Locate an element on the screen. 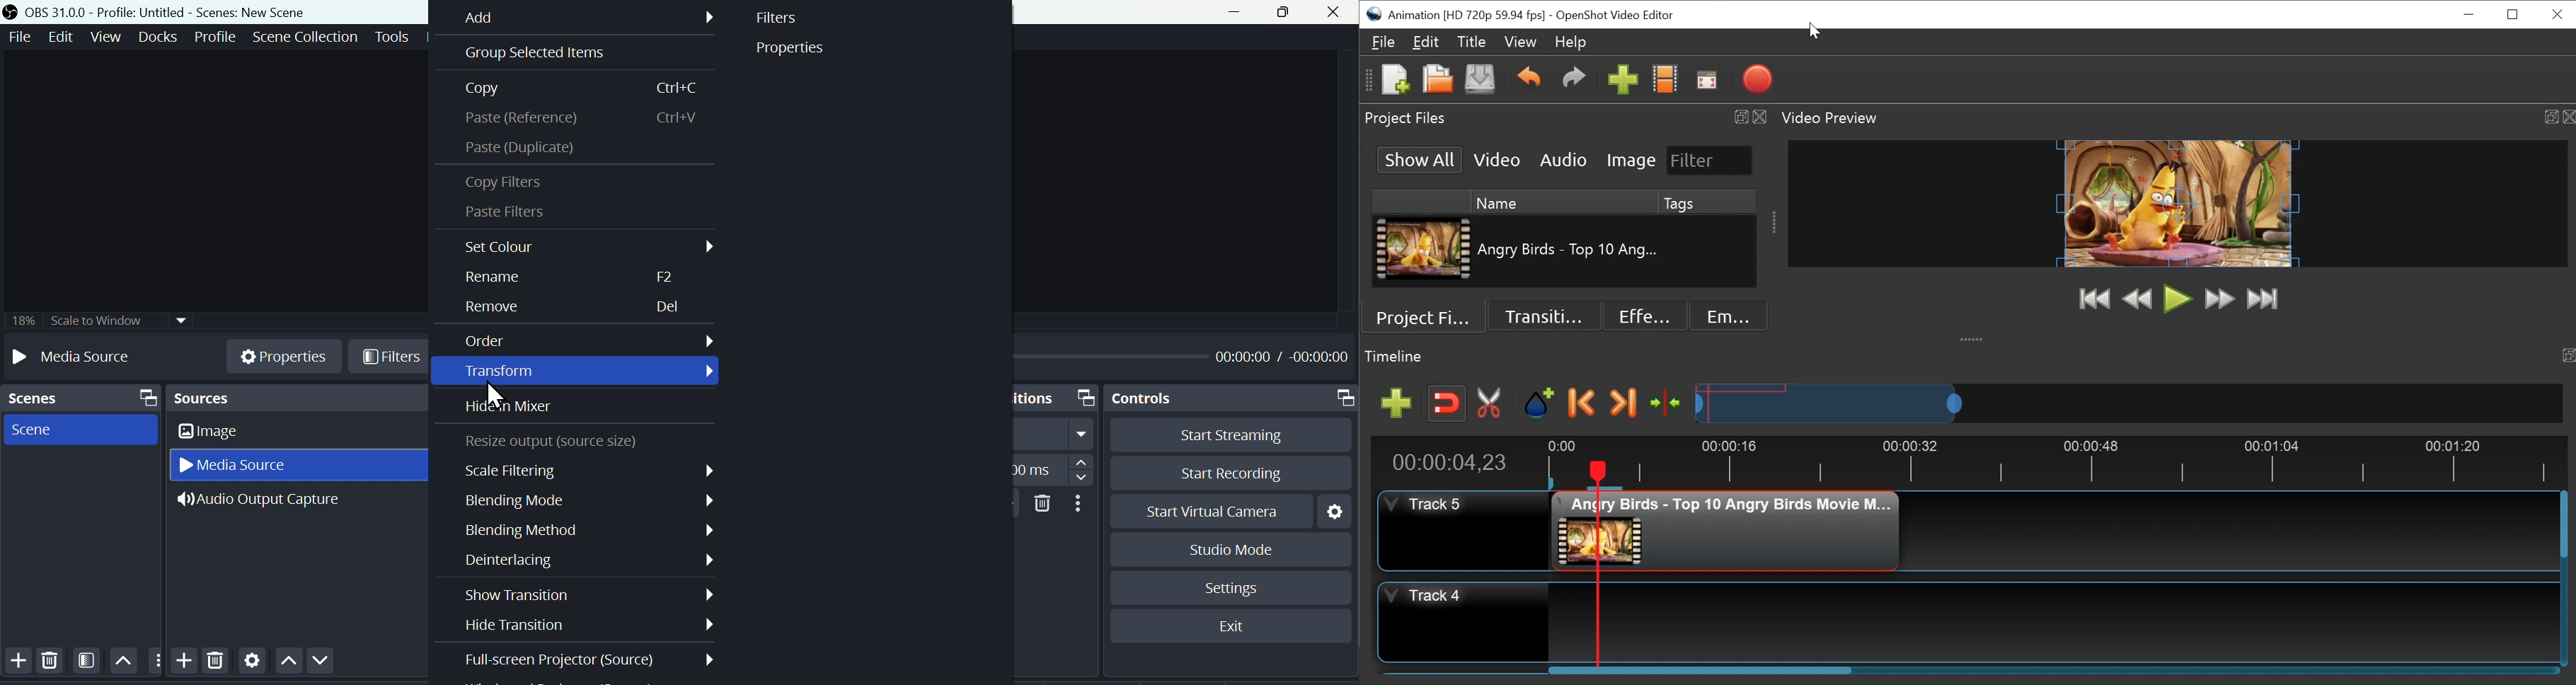  View is located at coordinates (1521, 42).